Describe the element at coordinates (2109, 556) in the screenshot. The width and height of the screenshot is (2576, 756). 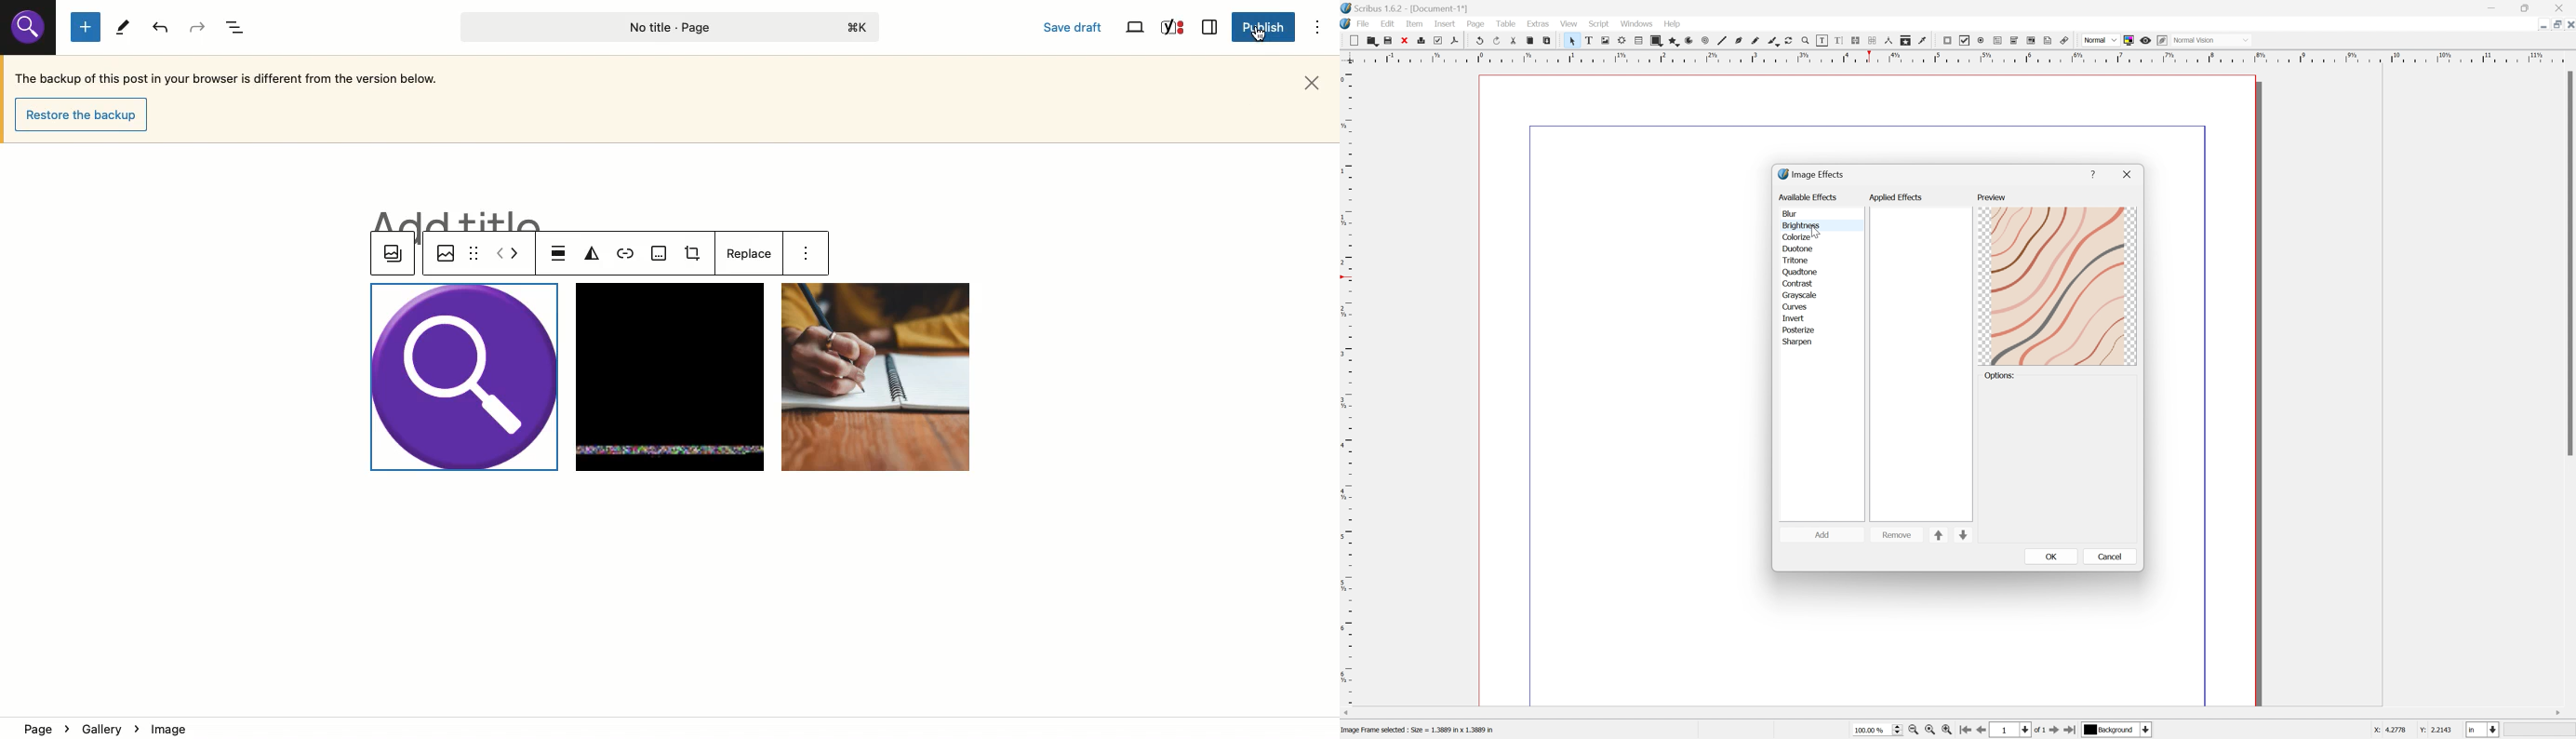
I see `cancel` at that location.